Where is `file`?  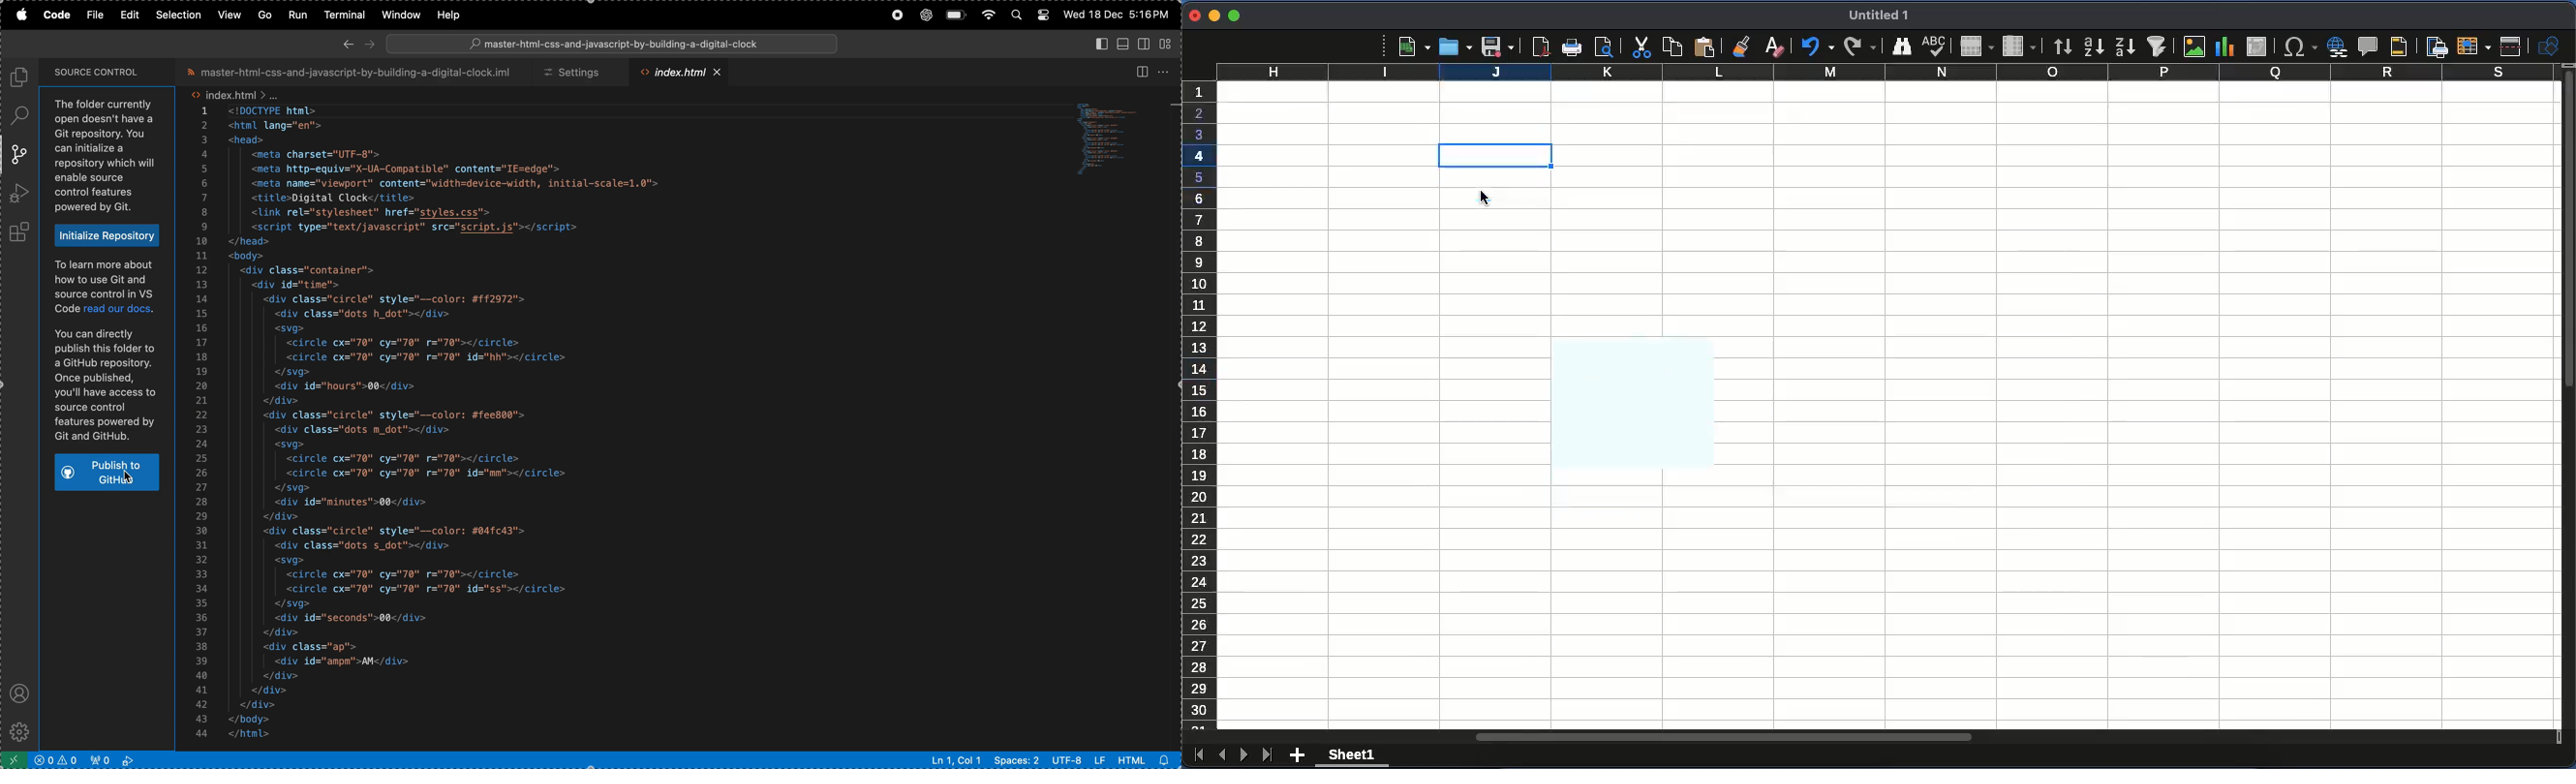
file is located at coordinates (97, 15).